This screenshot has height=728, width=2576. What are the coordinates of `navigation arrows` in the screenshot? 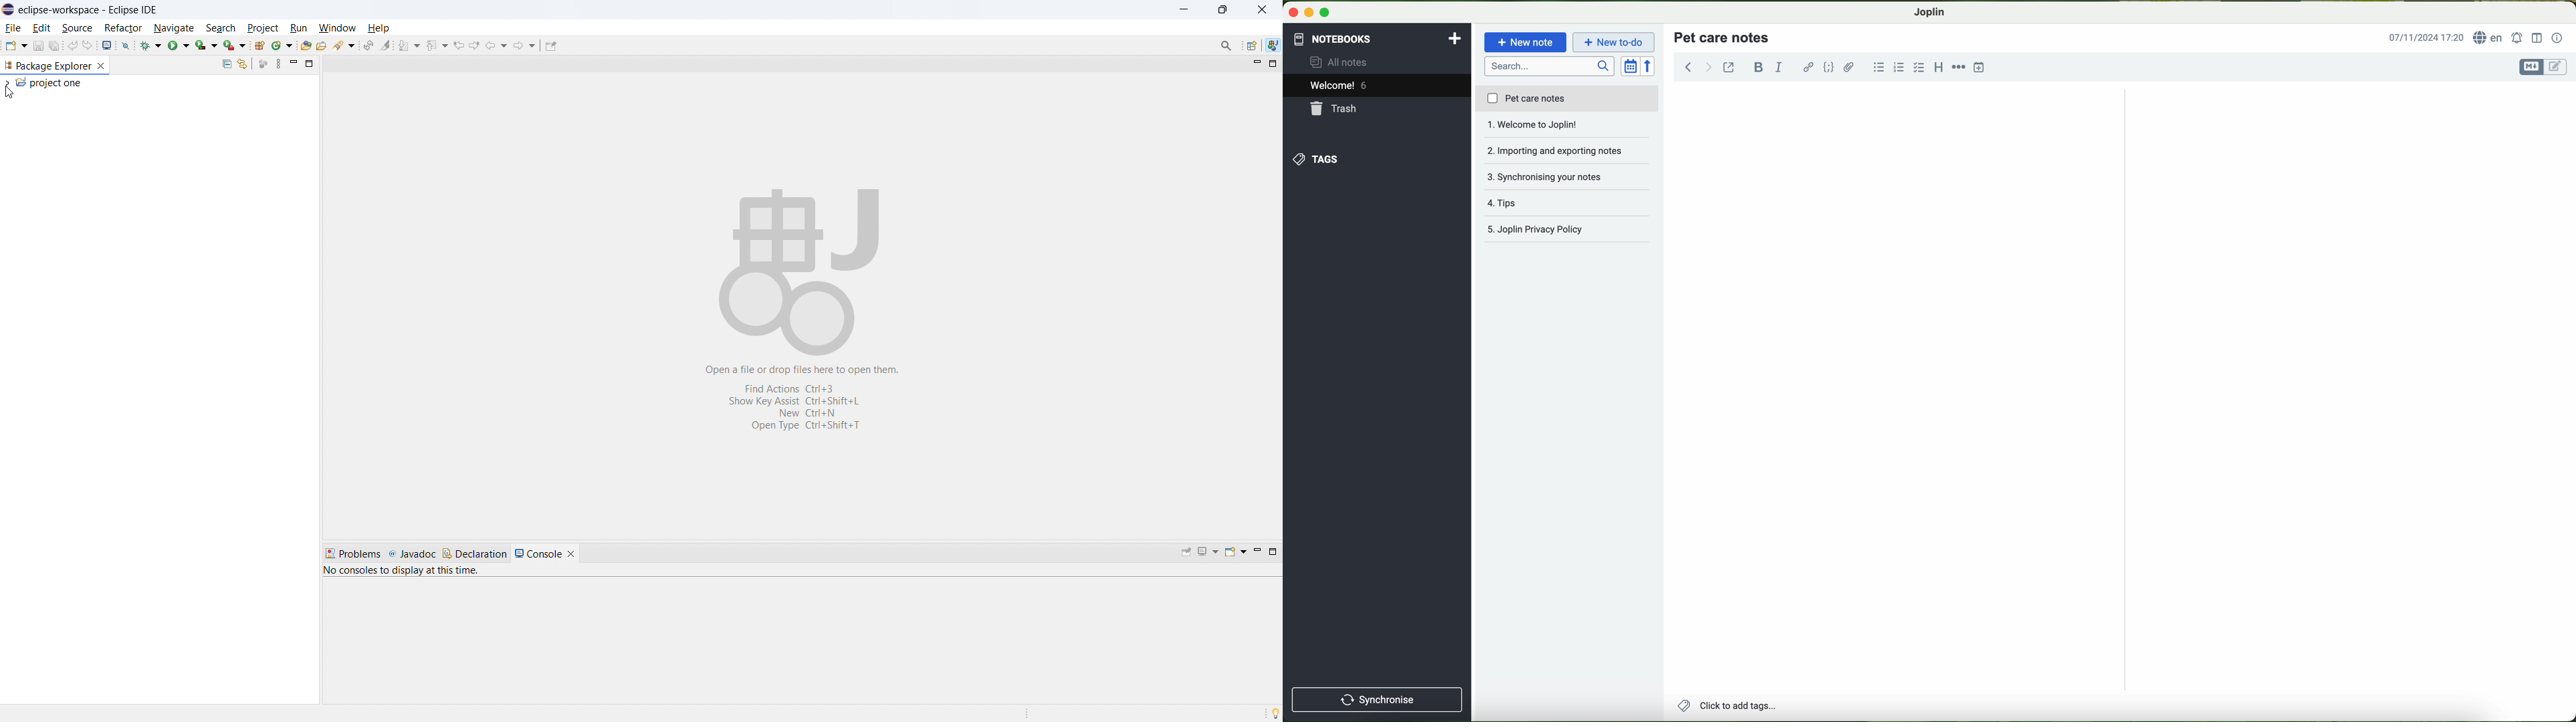 It's located at (1696, 67).